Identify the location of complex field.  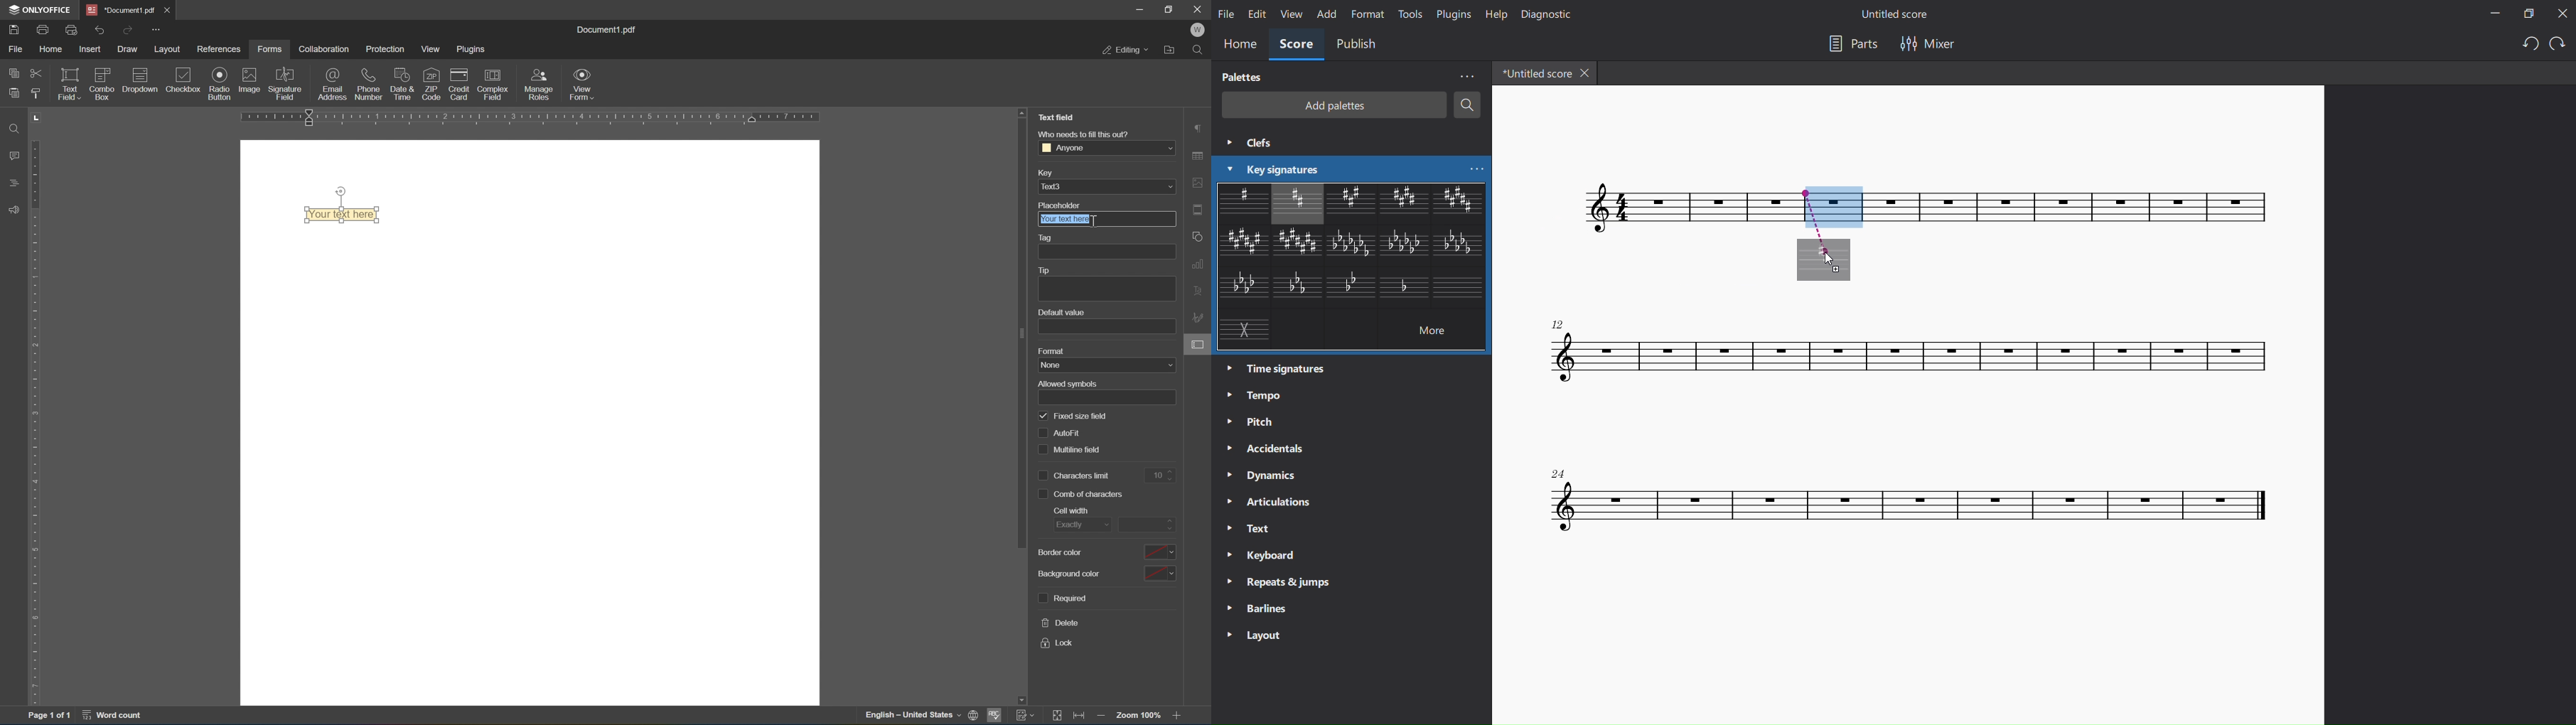
(498, 84).